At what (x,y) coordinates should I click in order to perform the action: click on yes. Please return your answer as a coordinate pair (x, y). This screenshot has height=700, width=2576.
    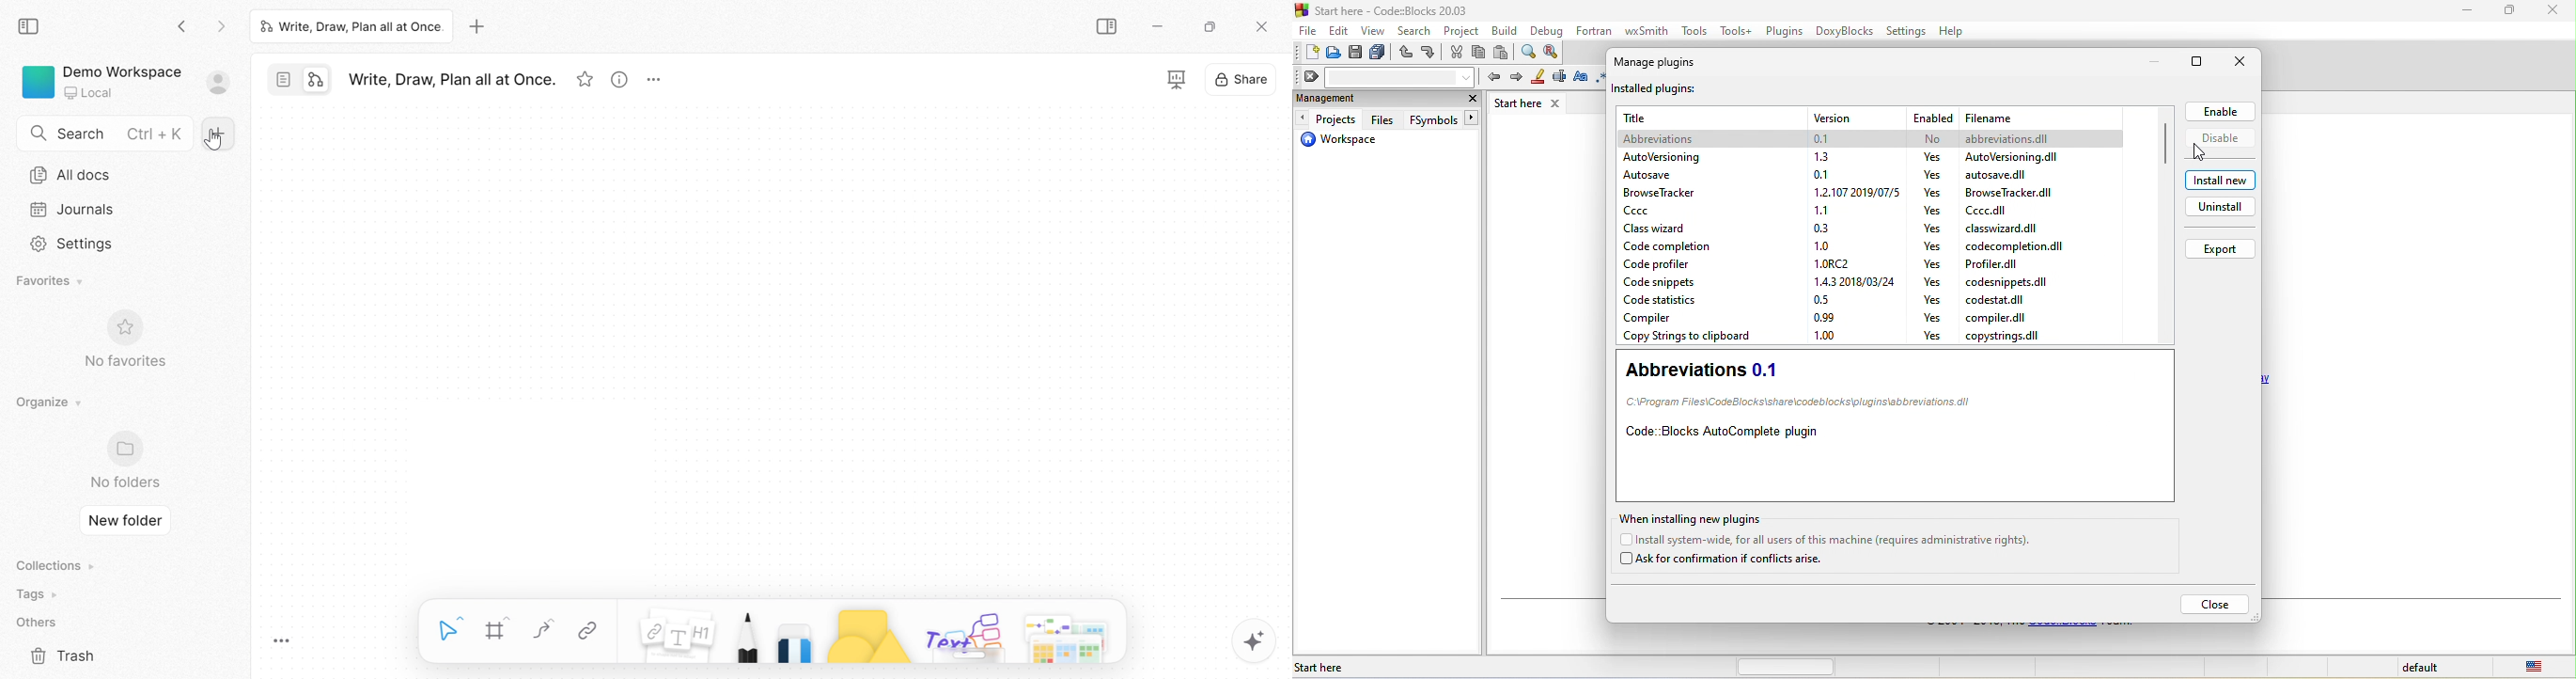
    Looking at the image, I should click on (1933, 297).